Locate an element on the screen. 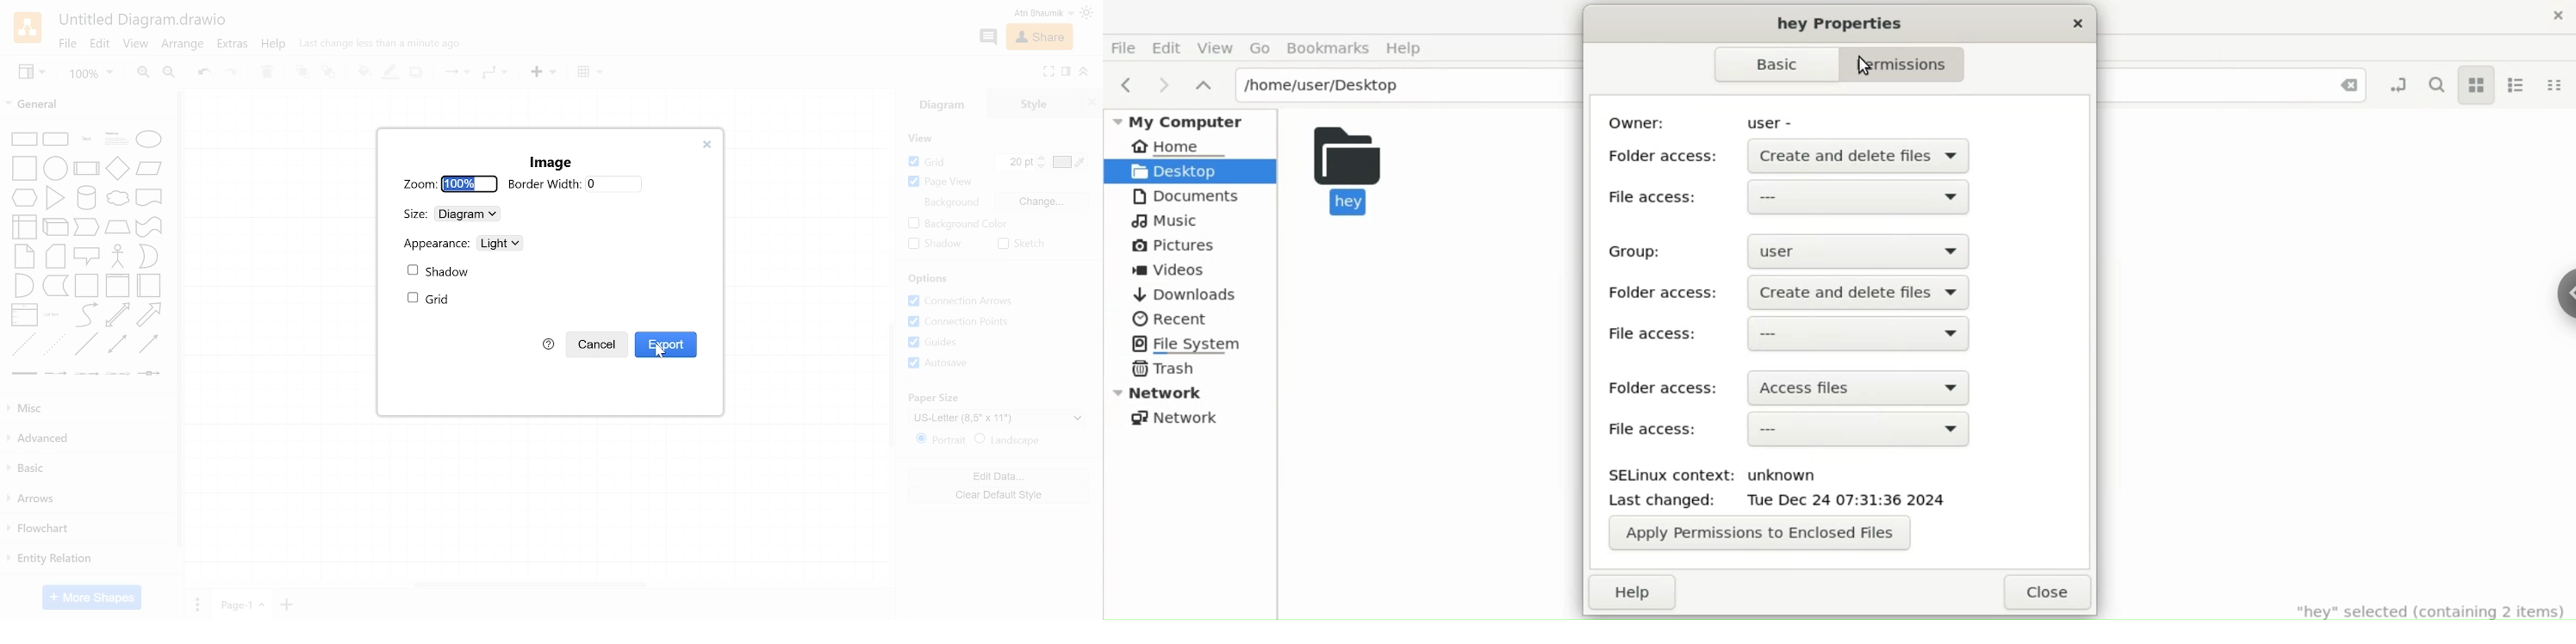  Grids is located at coordinates (972, 343).